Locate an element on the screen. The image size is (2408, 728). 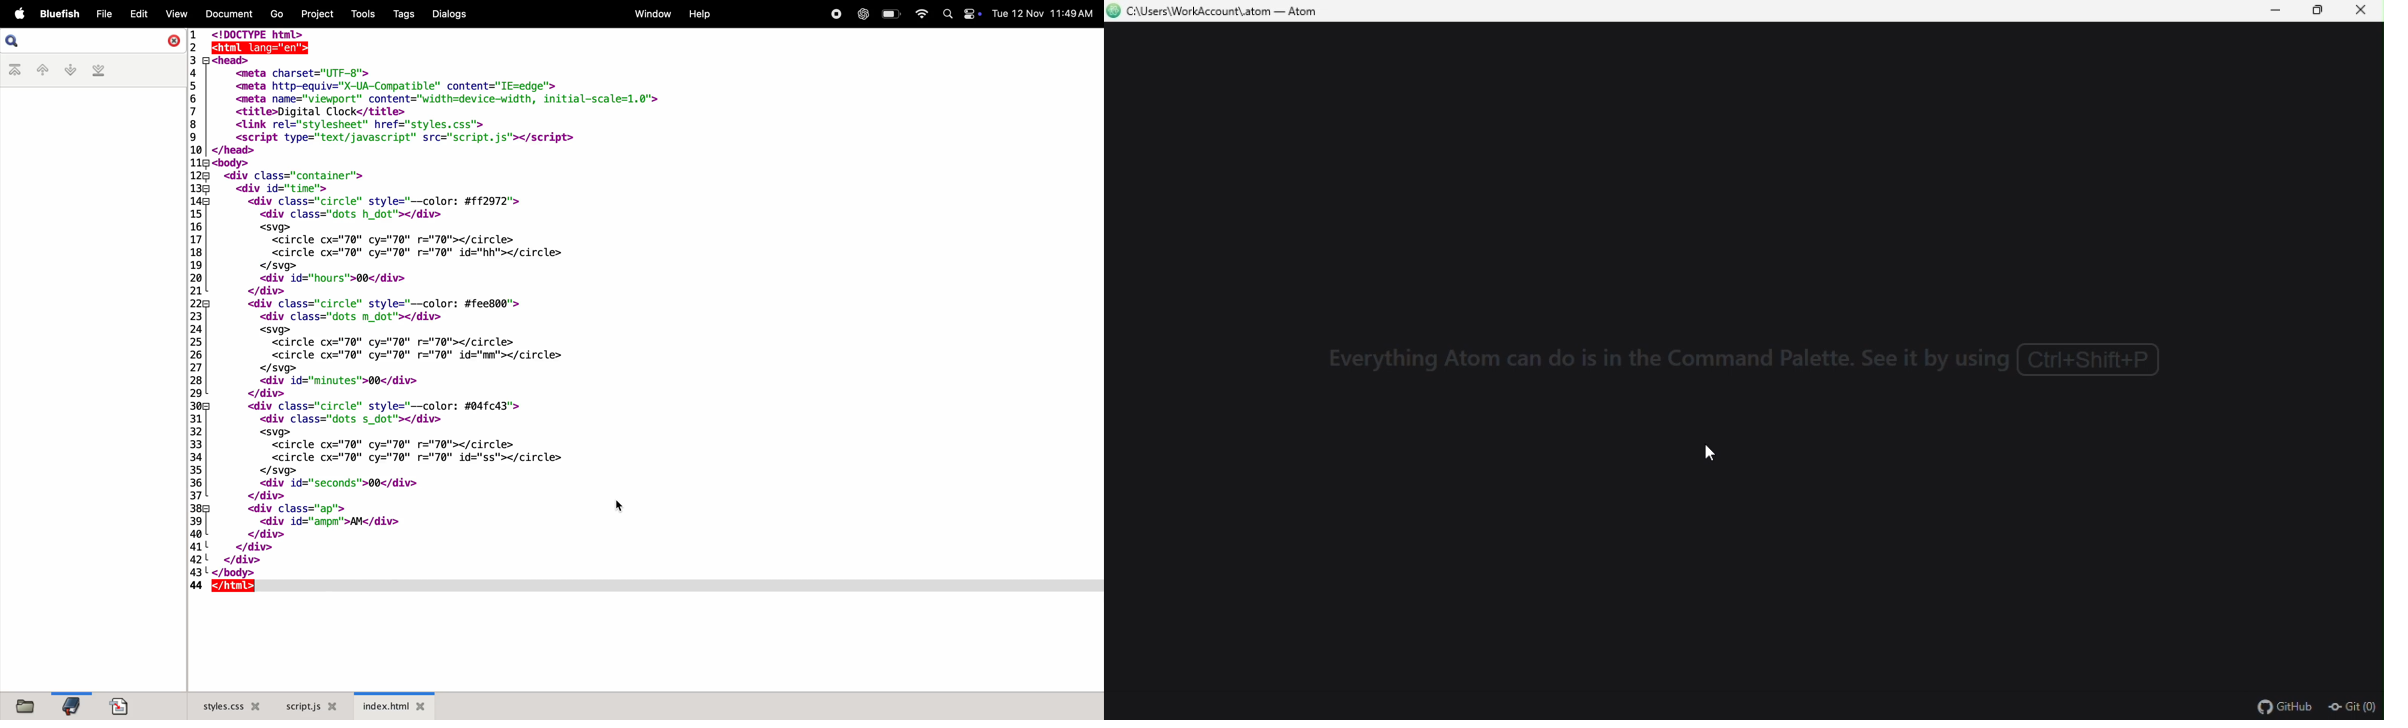
edit is located at coordinates (137, 14).